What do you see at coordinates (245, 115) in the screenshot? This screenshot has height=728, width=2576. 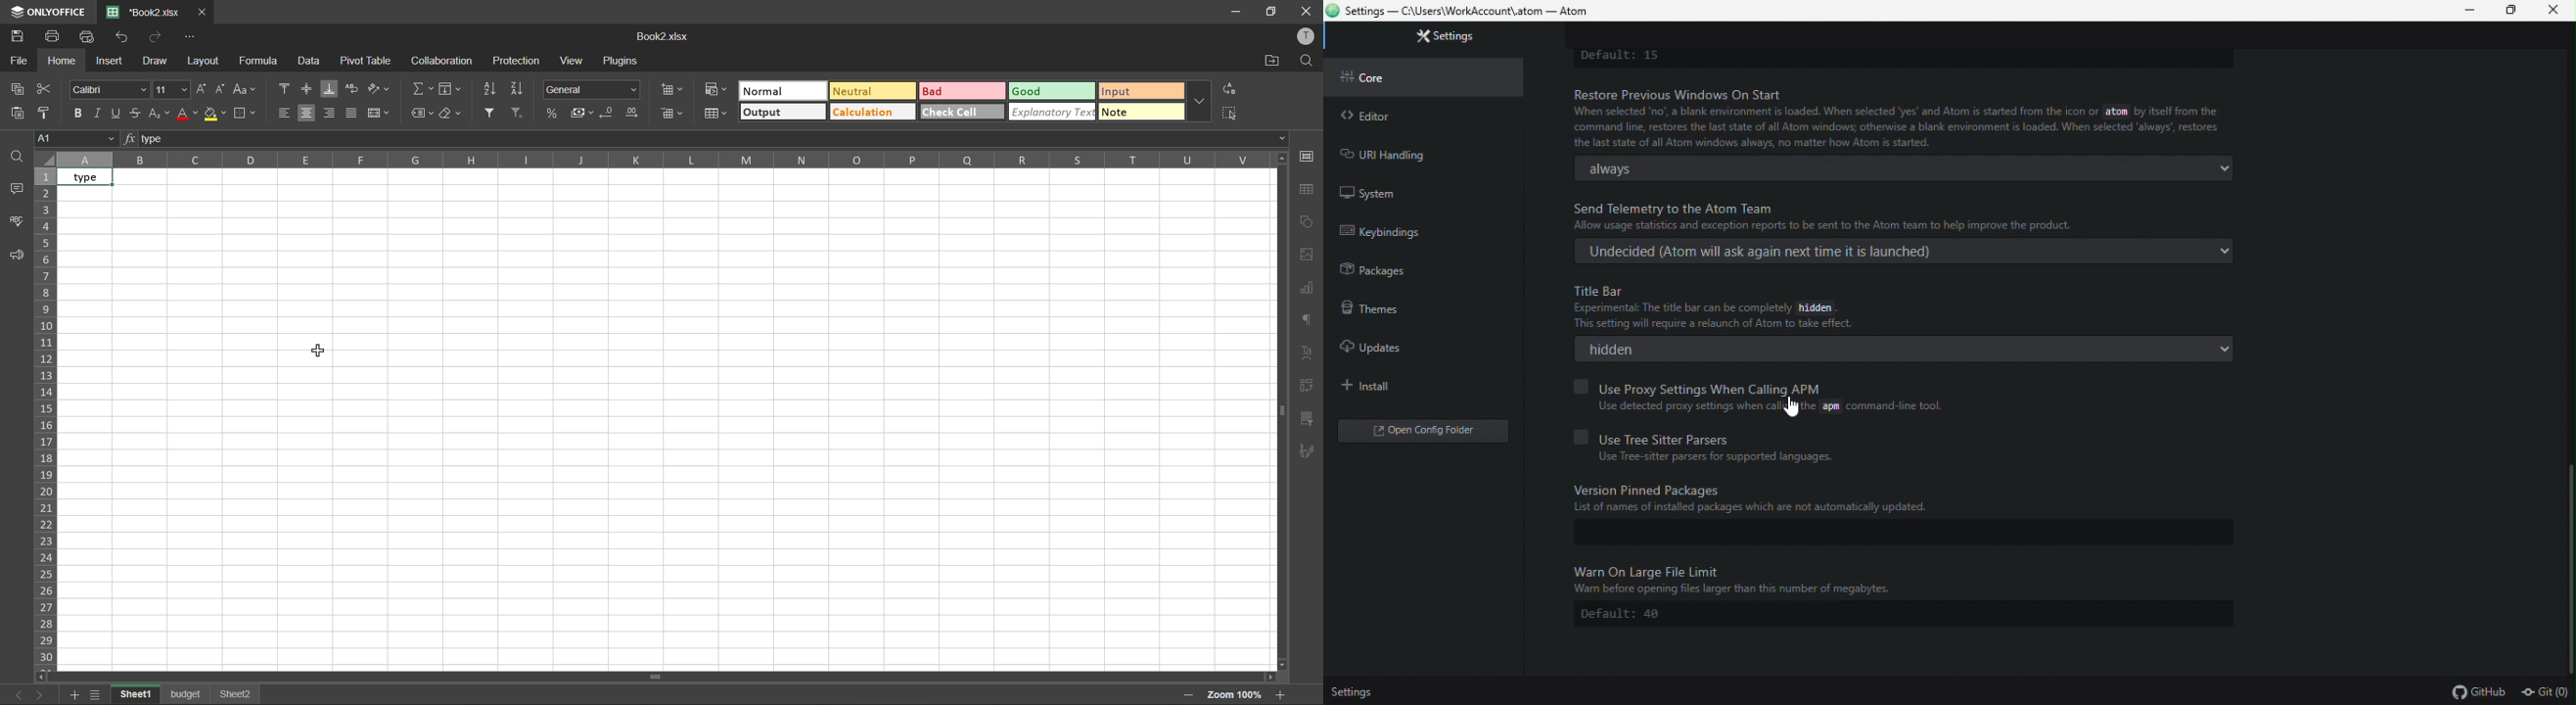 I see `borders` at bounding box center [245, 115].